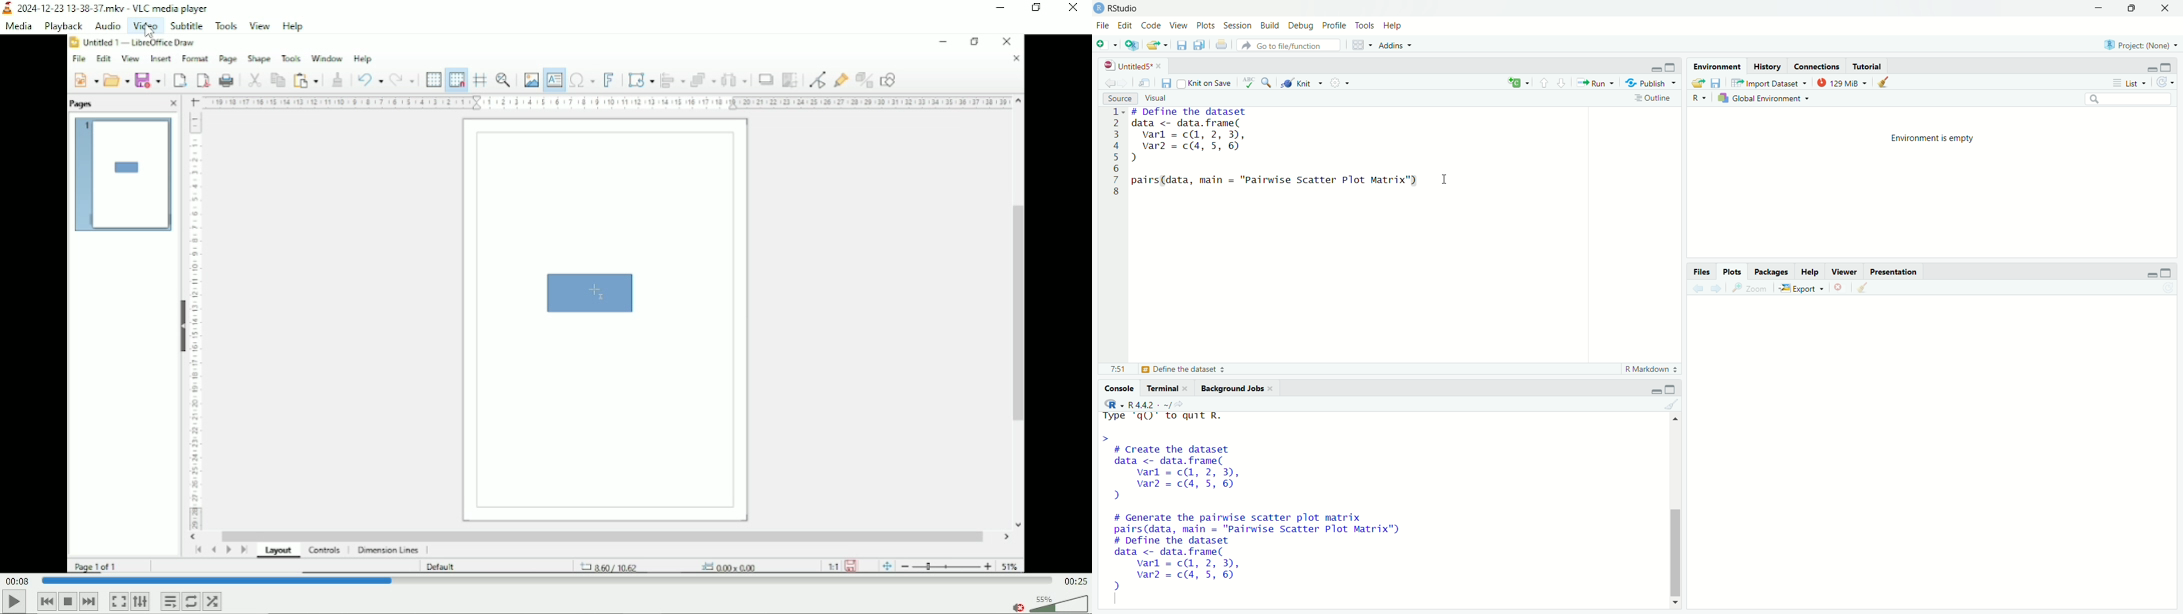 This screenshot has width=2184, height=616. What do you see at coordinates (149, 32) in the screenshot?
I see `cursor` at bounding box center [149, 32].